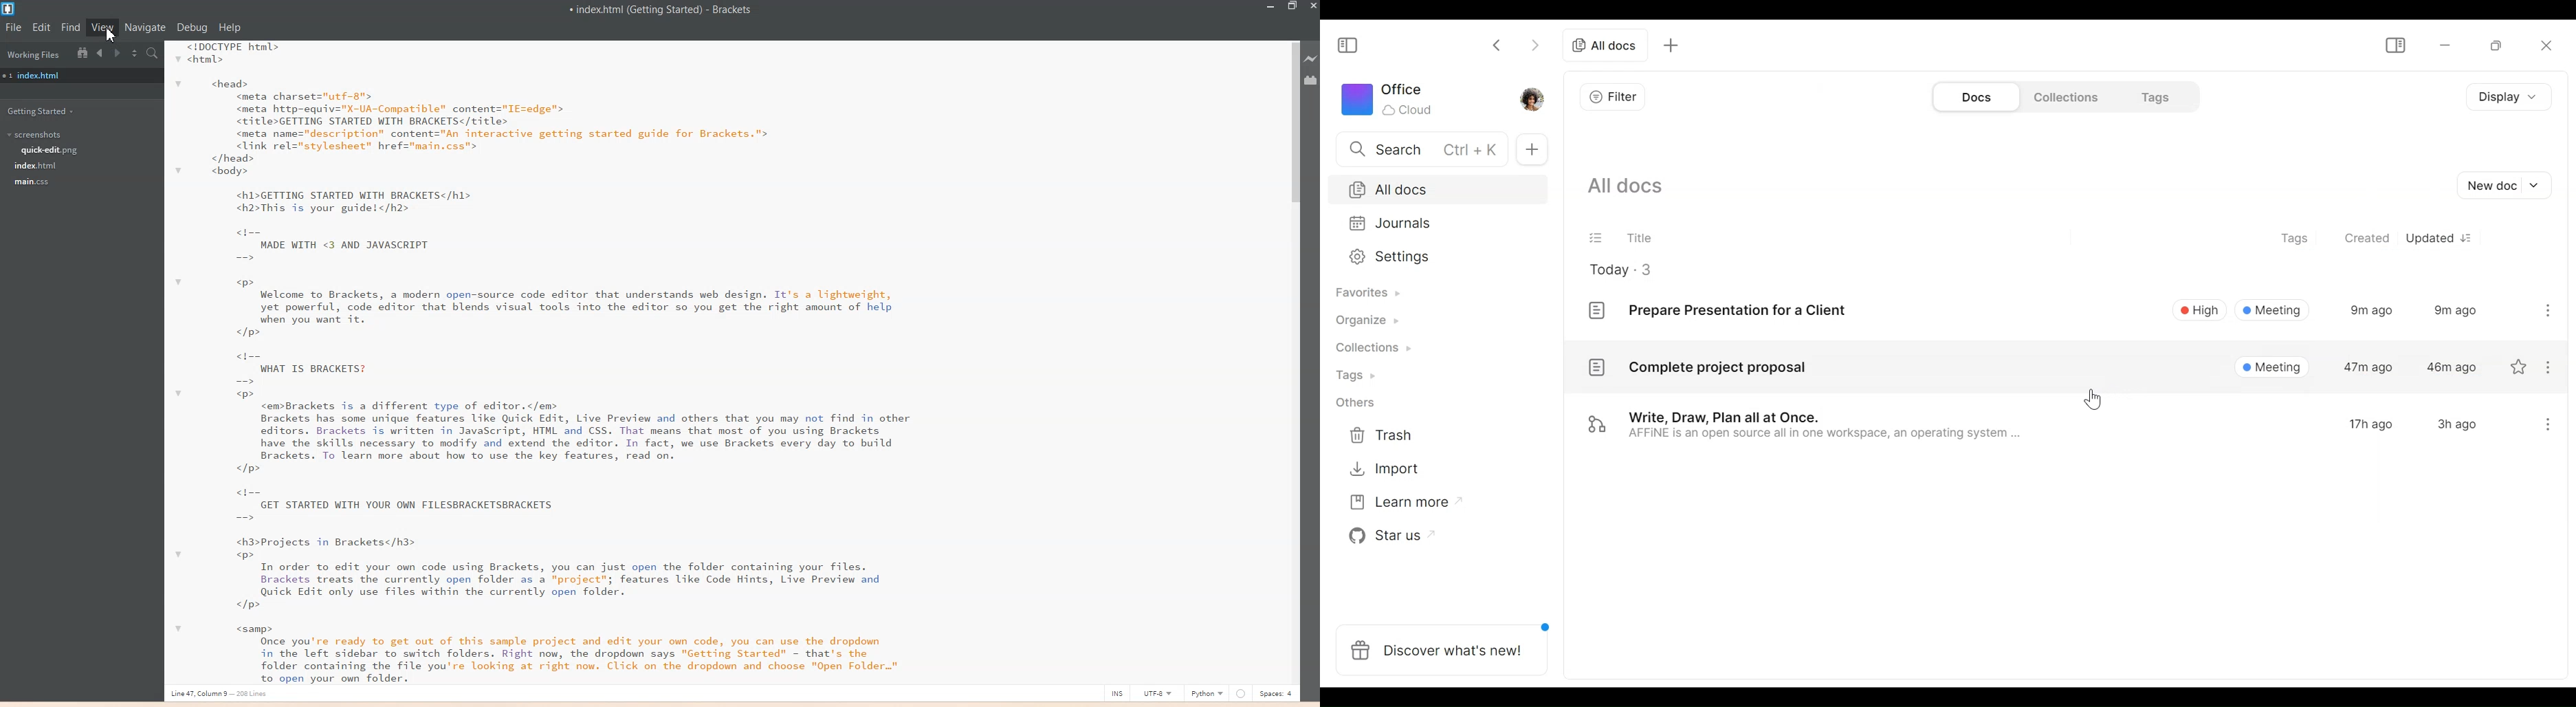 The image size is (2576, 728). Describe the element at coordinates (192, 28) in the screenshot. I see `Debug` at that location.